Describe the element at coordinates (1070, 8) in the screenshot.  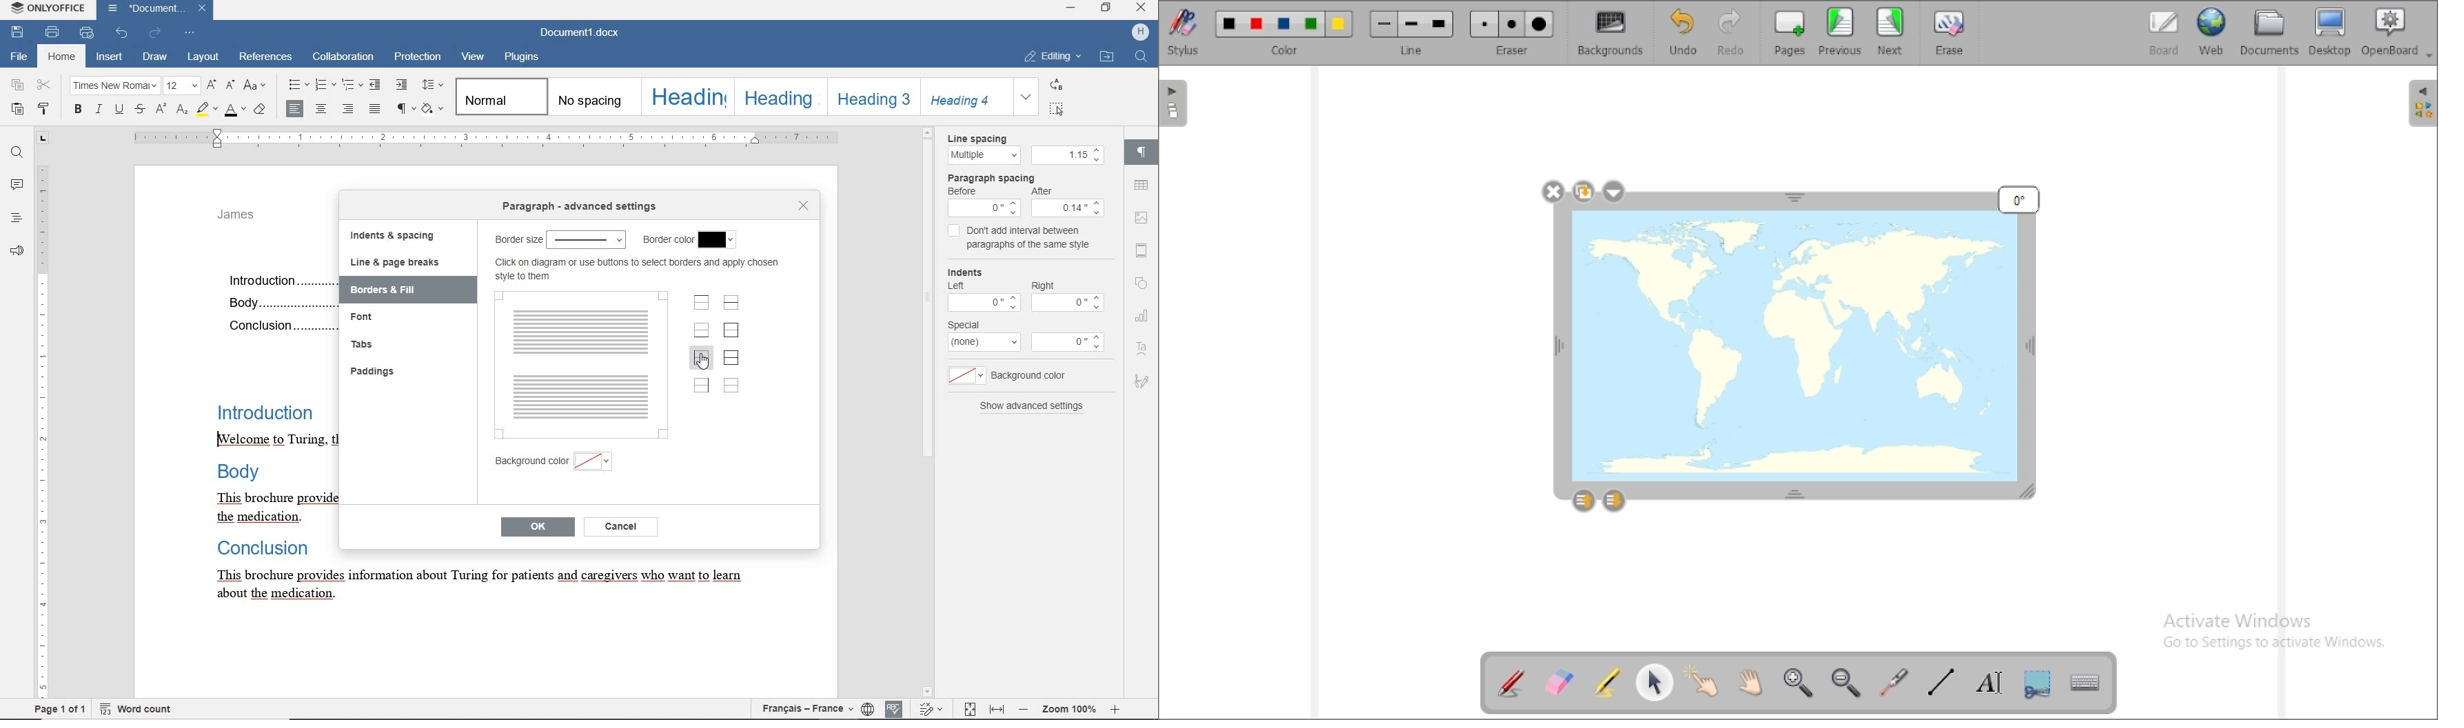
I see `minimize` at that location.